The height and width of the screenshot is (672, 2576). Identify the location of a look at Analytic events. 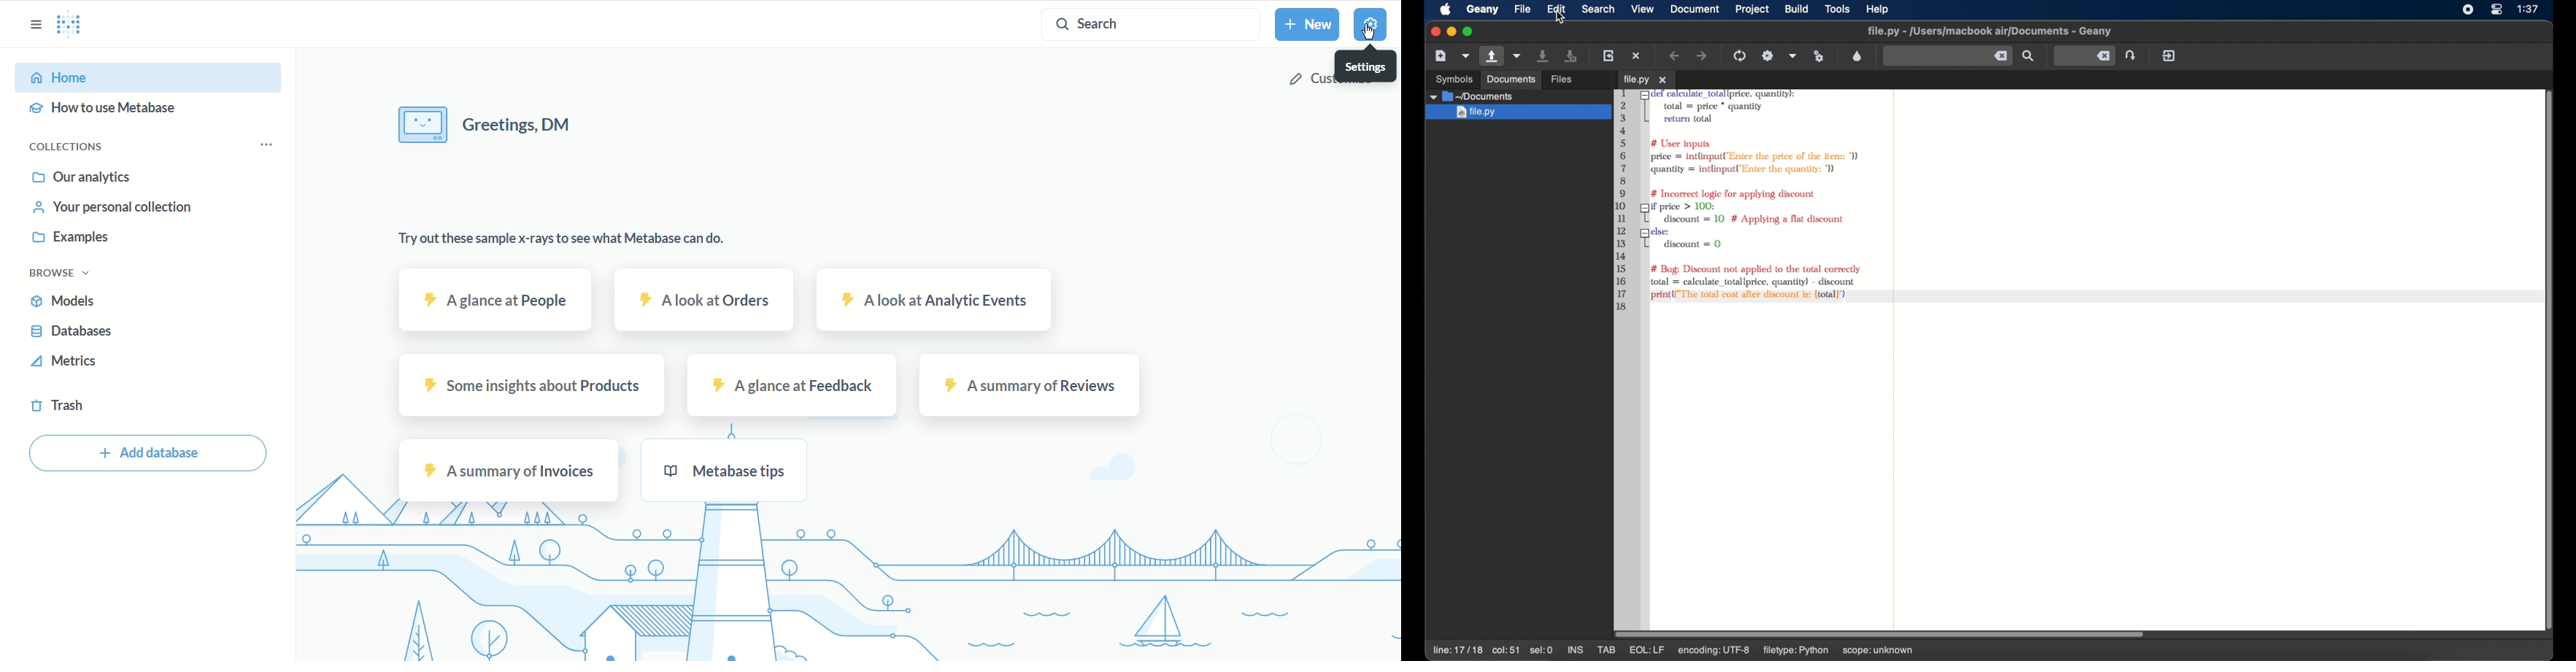
(941, 299).